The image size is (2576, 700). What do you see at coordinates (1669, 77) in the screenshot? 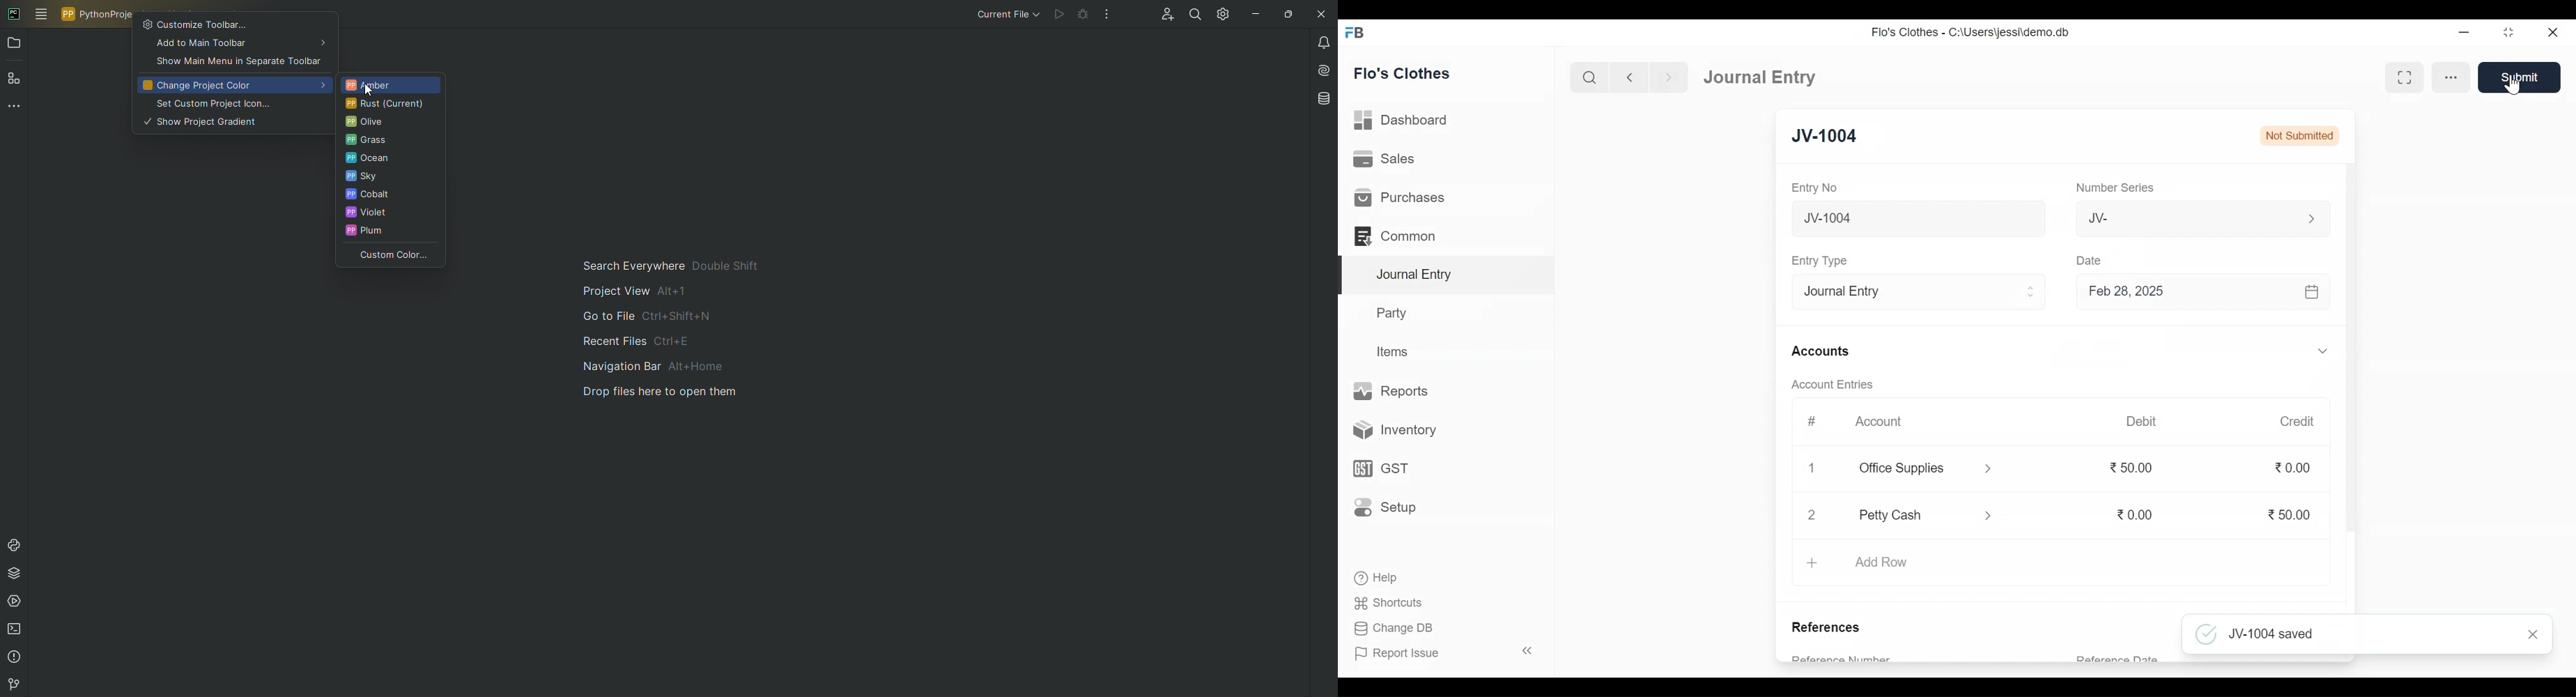
I see `Navigate Forward` at bounding box center [1669, 77].